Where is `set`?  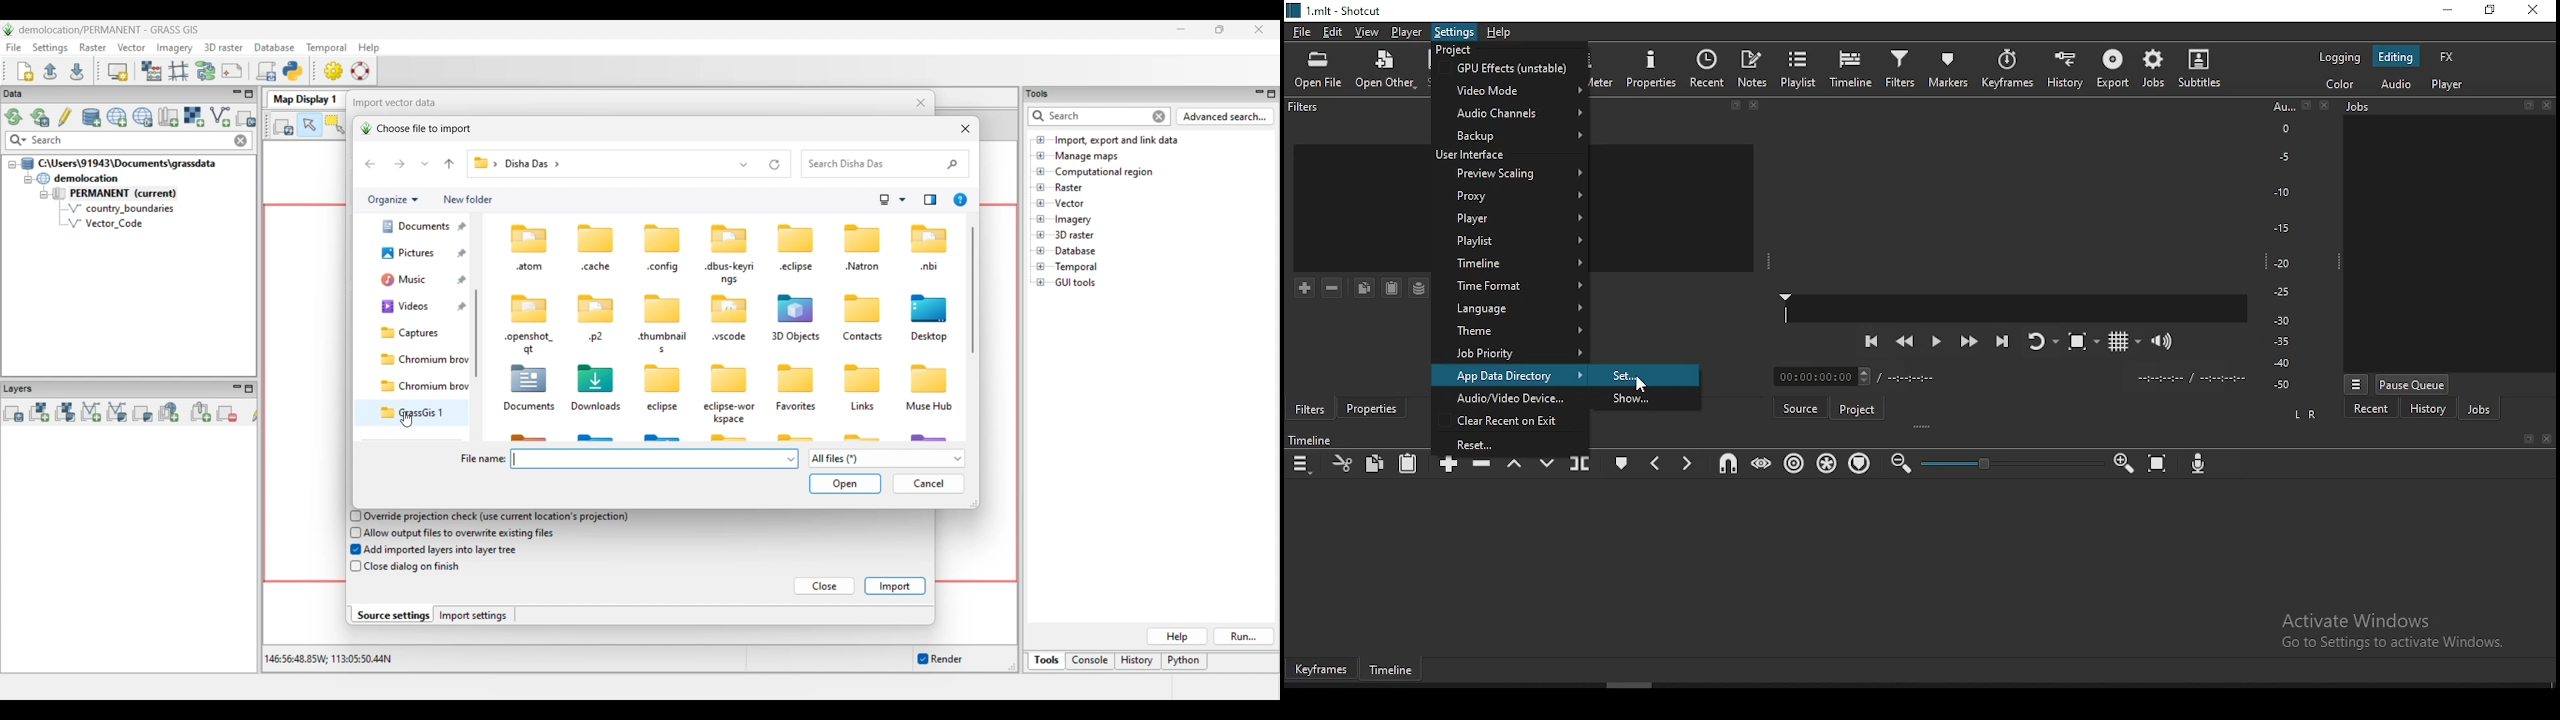 set is located at coordinates (1643, 375).